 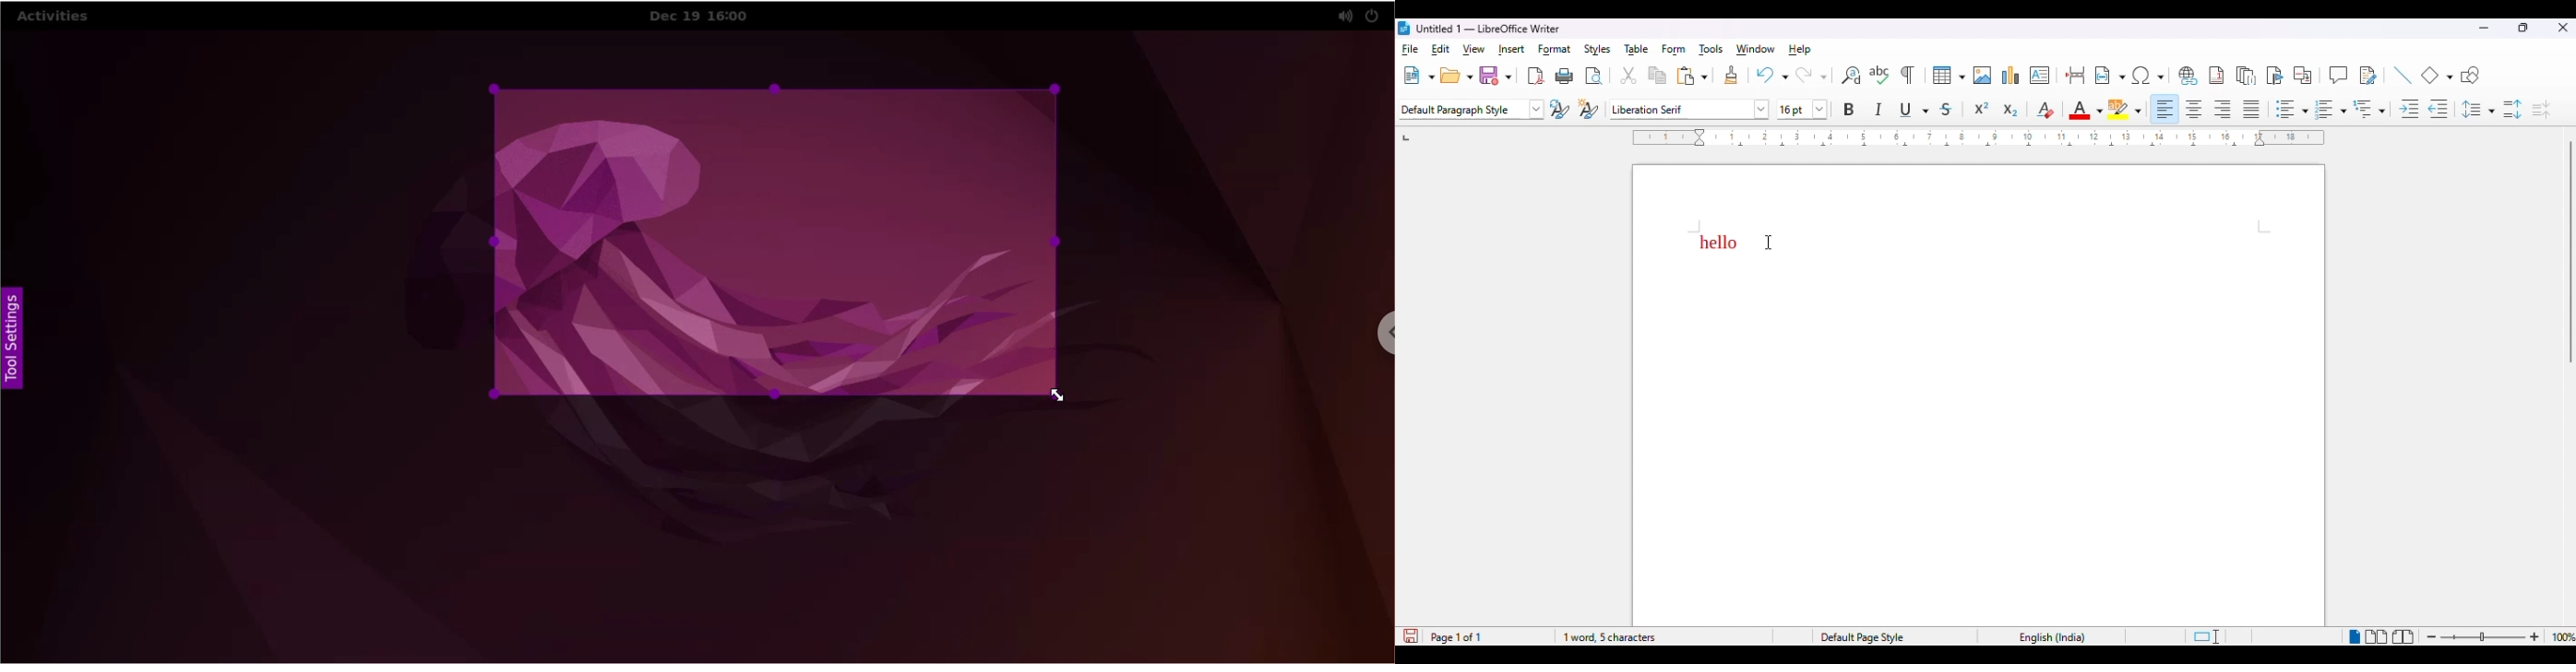 What do you see at coordinates (1409, 49) in the screenshot?
I see `file` at bounding box center [1409, 49].